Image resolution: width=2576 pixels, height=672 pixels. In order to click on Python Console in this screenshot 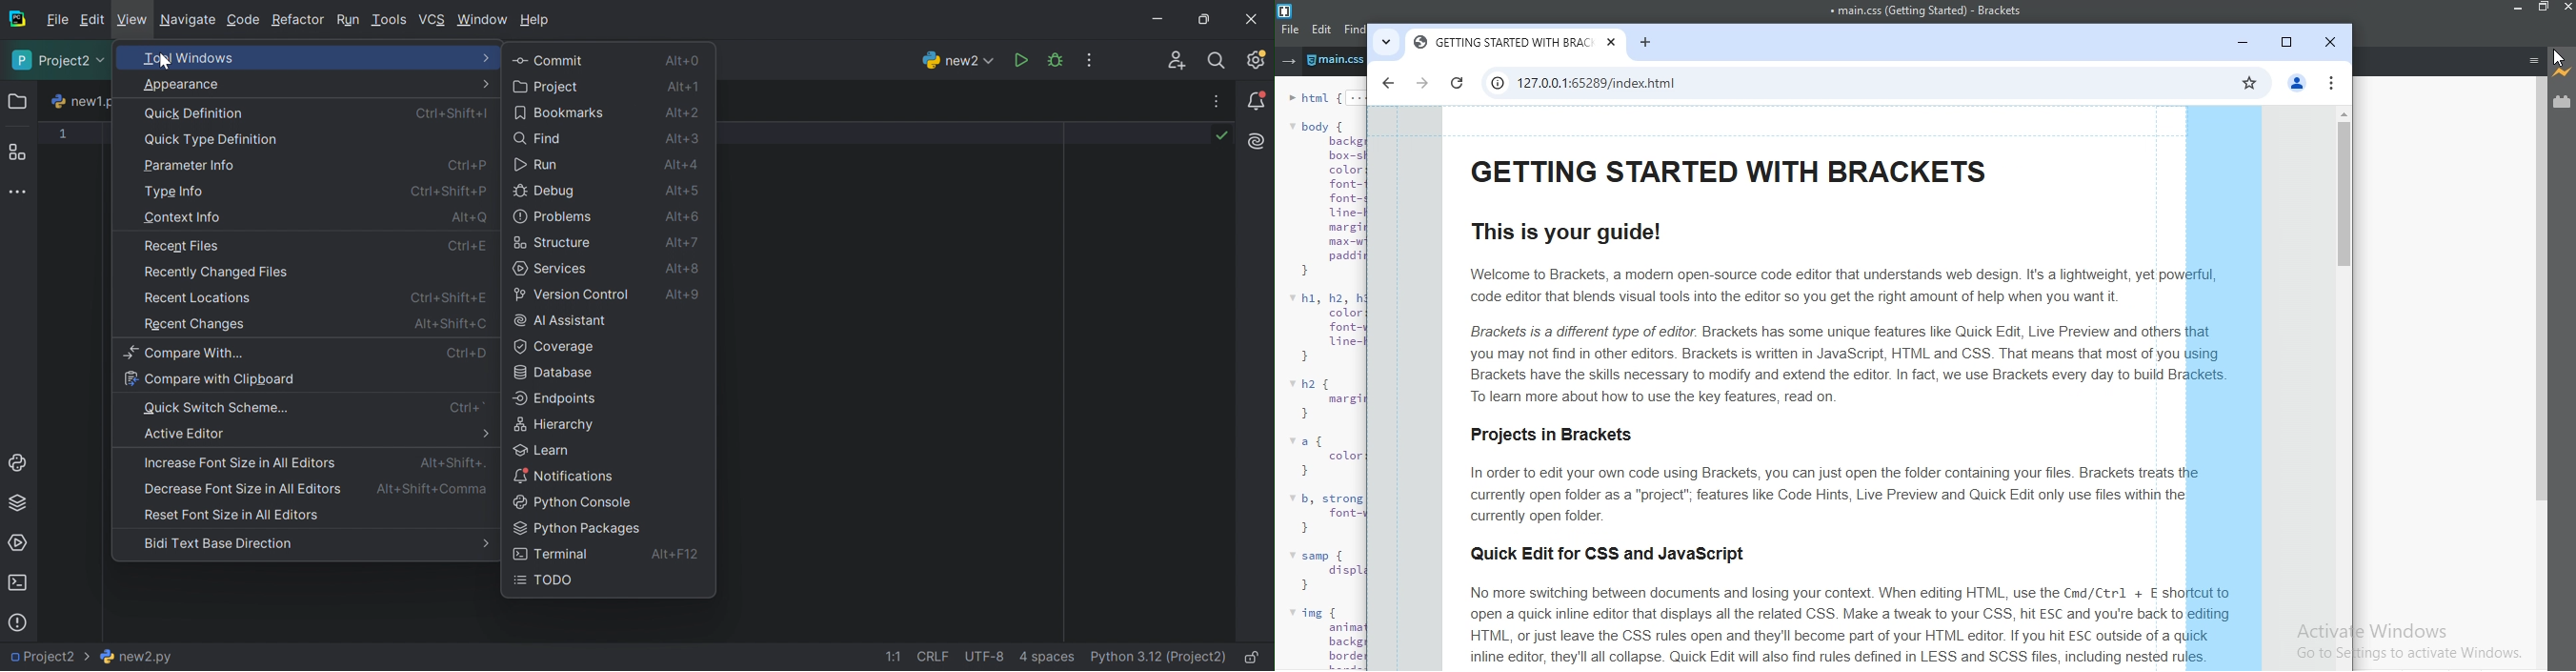, I will do `click(19, 464)`.